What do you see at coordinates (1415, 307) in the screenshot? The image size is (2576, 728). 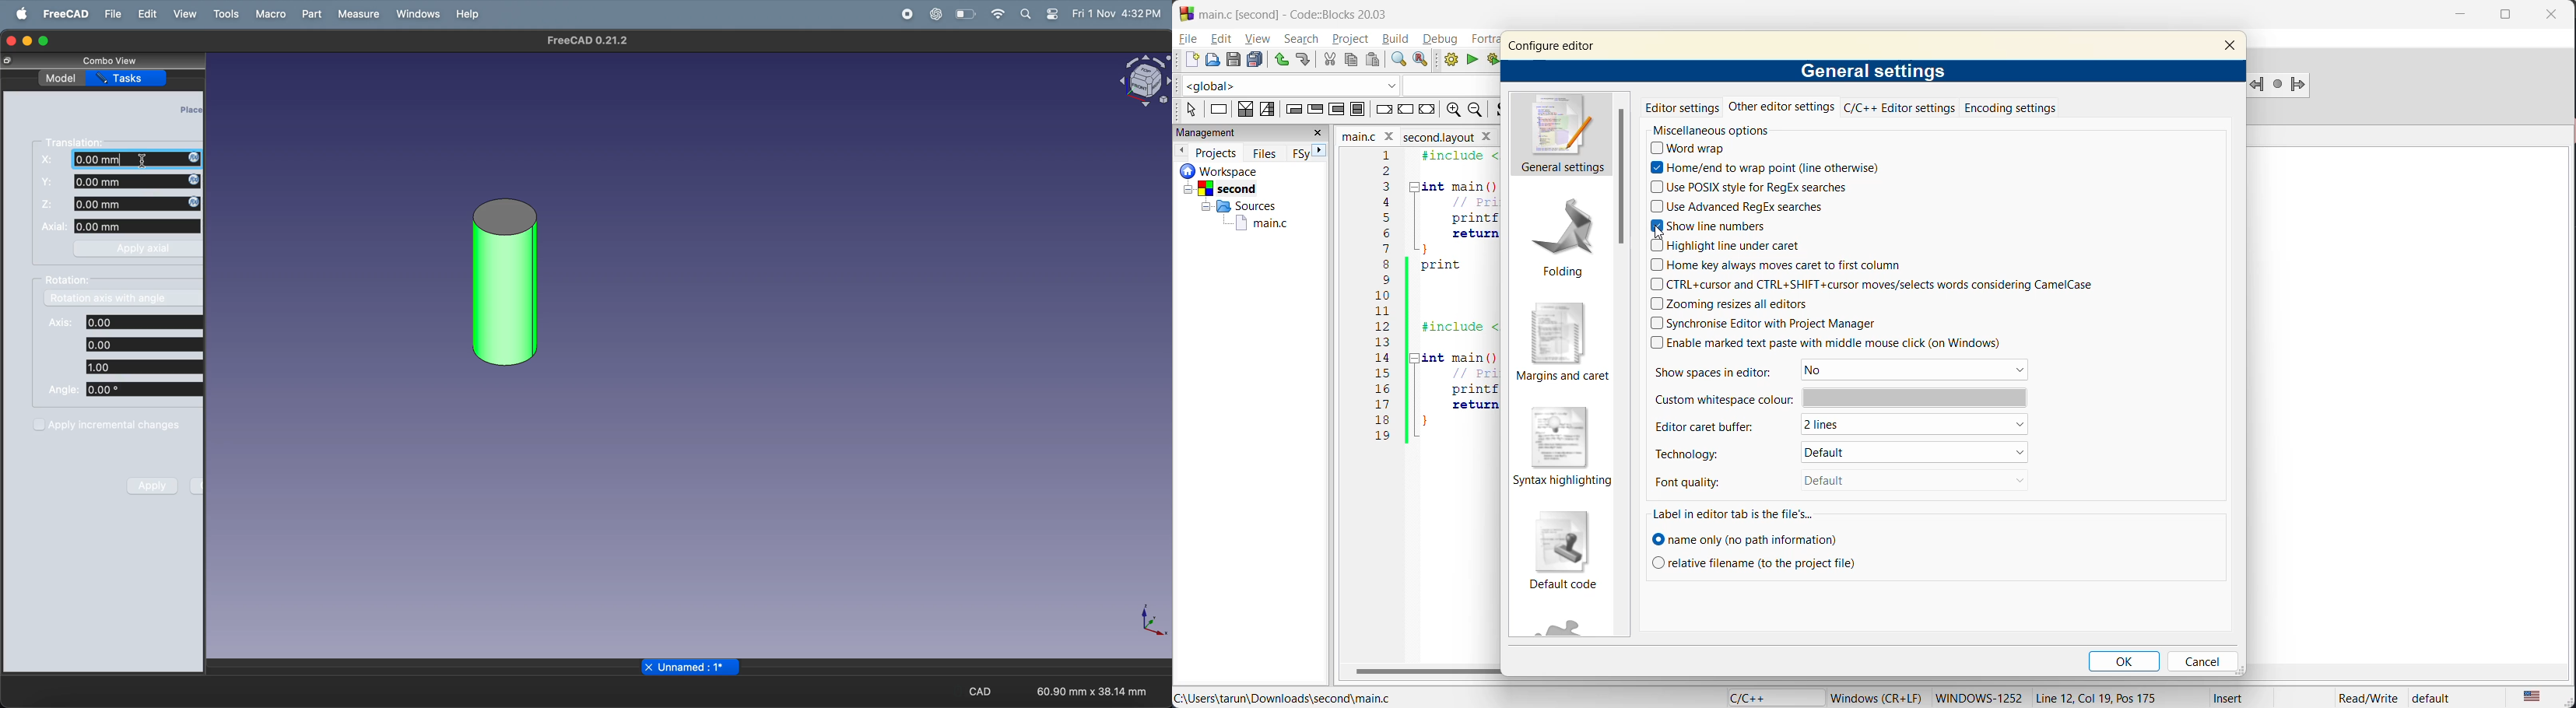 I see `code editor` at bounding box center [1415, 307].